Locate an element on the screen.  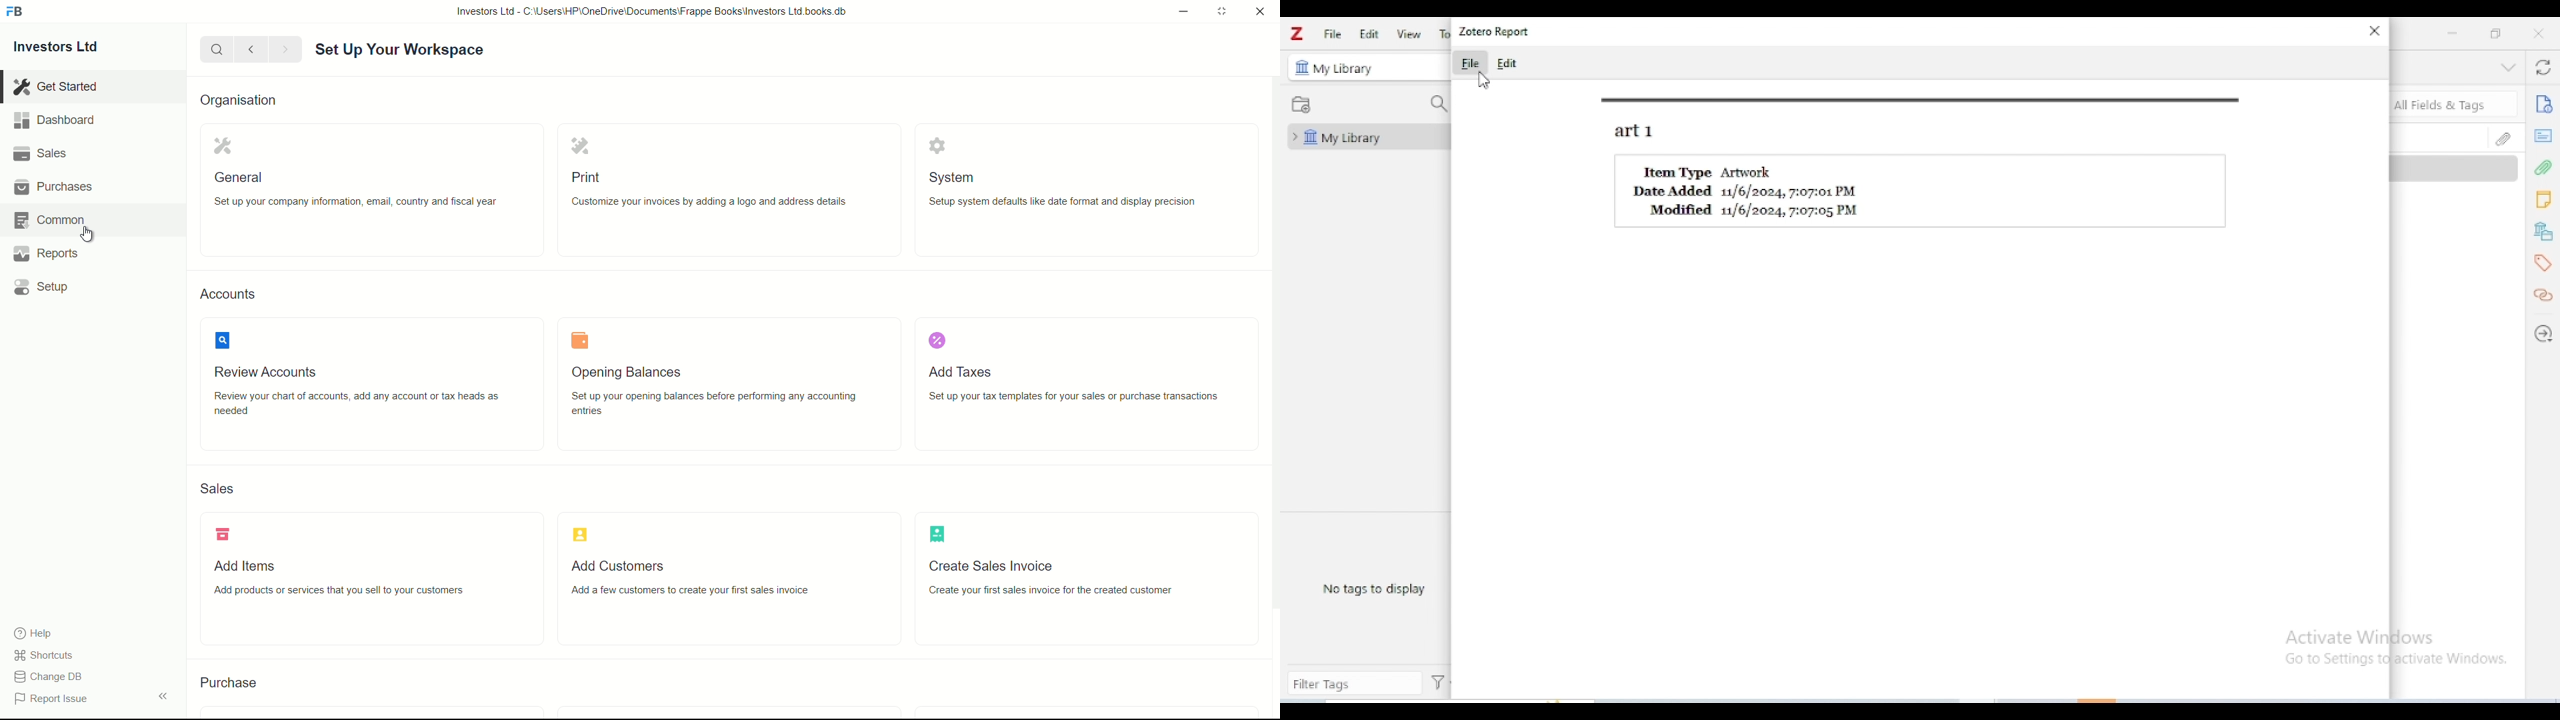
notes is located at coordinates (2543, 200).